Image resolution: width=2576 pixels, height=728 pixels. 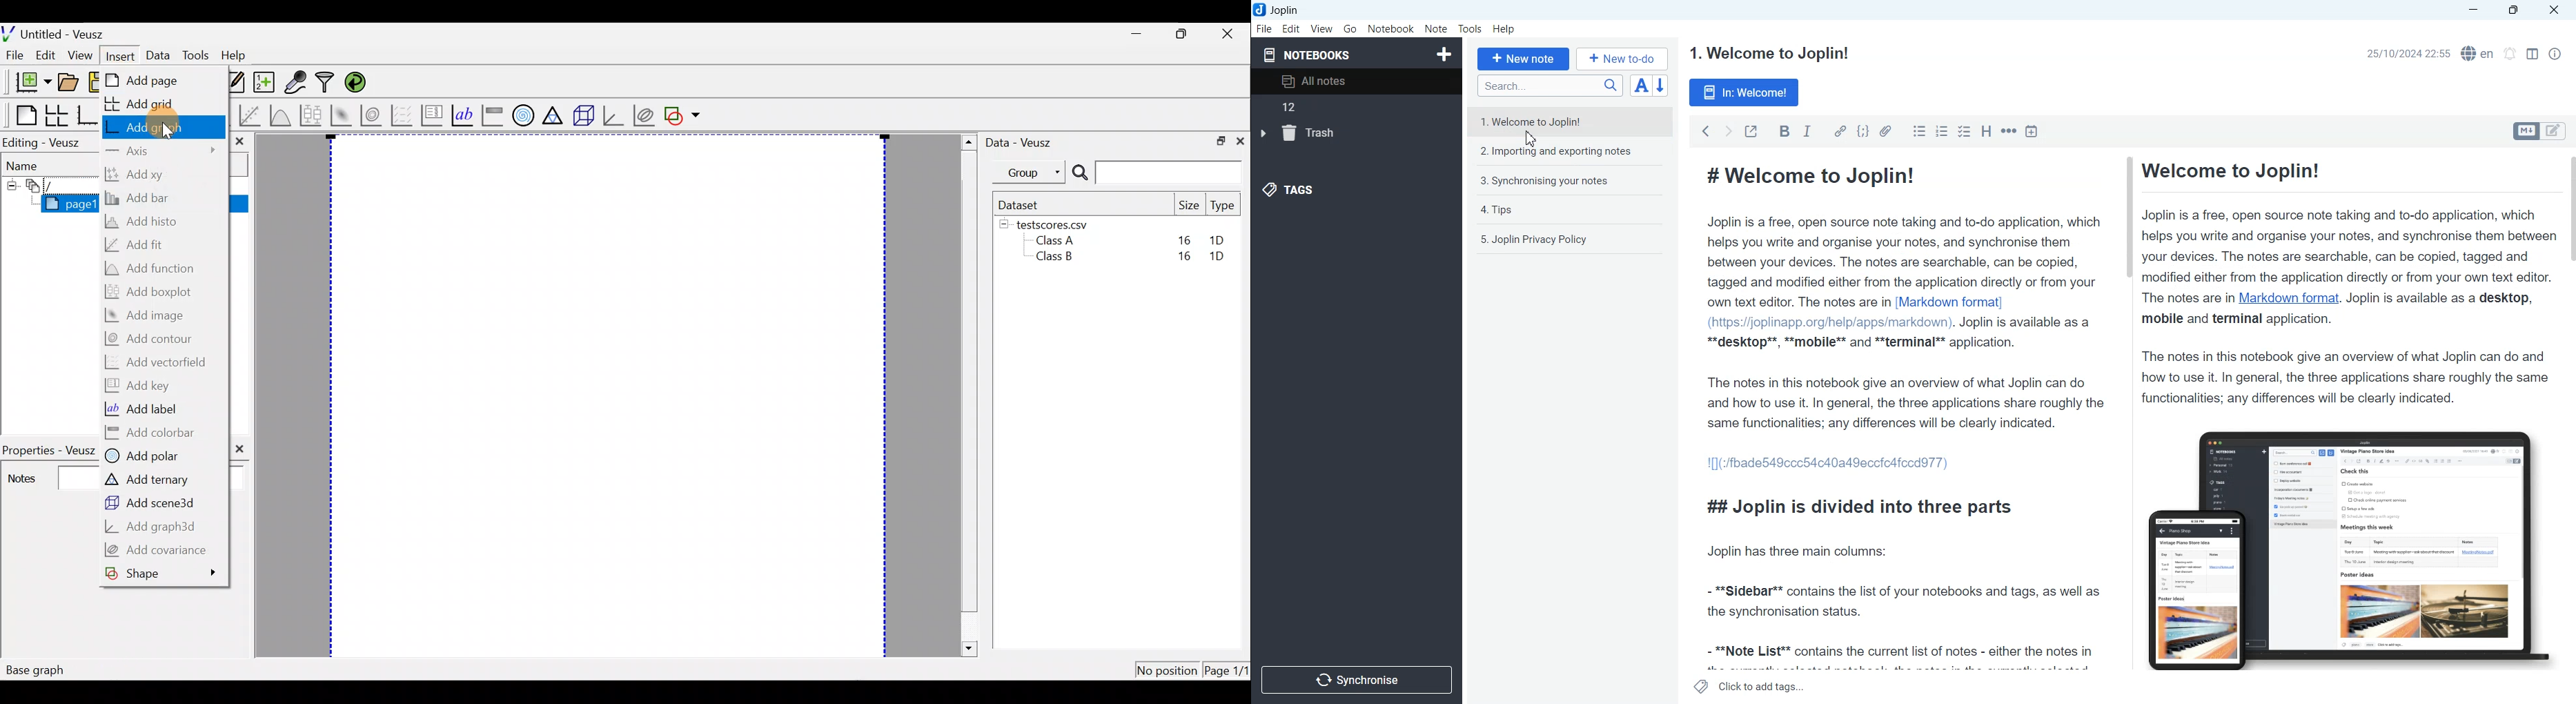 I want to click on + New to-do, so click(x=1624, y=58).